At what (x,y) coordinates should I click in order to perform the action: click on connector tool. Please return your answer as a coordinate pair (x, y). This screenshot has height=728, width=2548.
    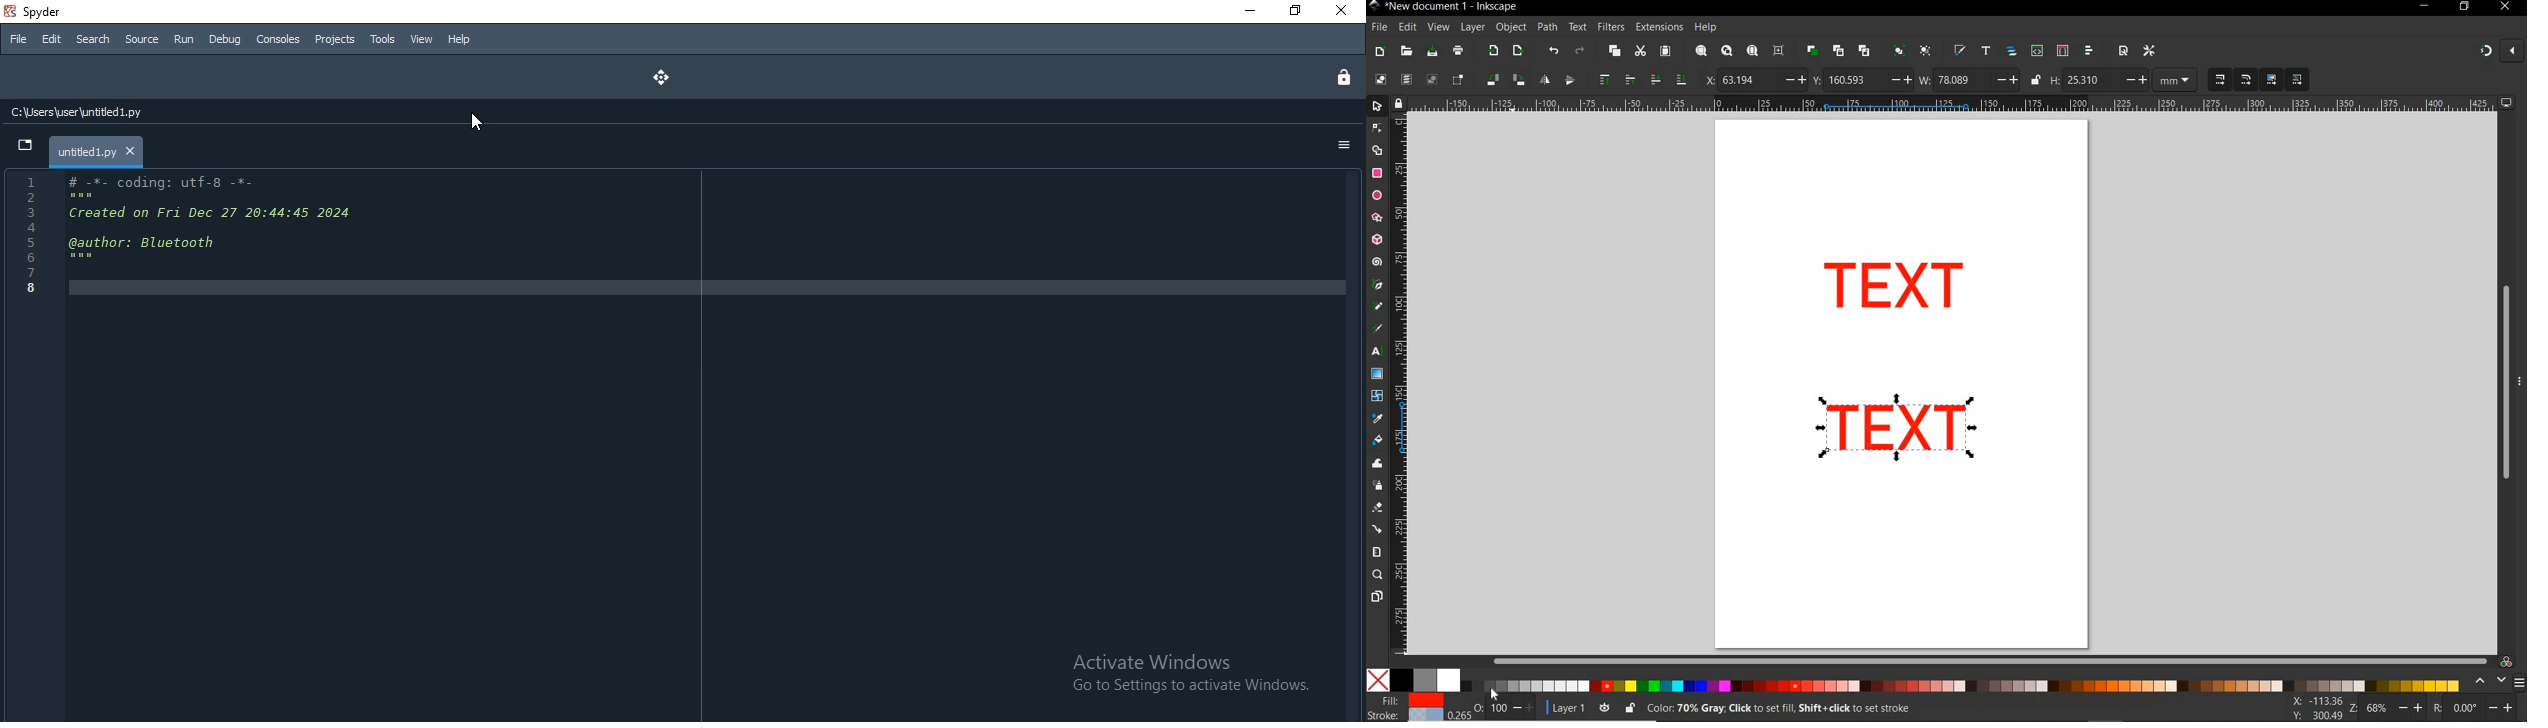
    Looking at the image, I should click on (1377, 529).